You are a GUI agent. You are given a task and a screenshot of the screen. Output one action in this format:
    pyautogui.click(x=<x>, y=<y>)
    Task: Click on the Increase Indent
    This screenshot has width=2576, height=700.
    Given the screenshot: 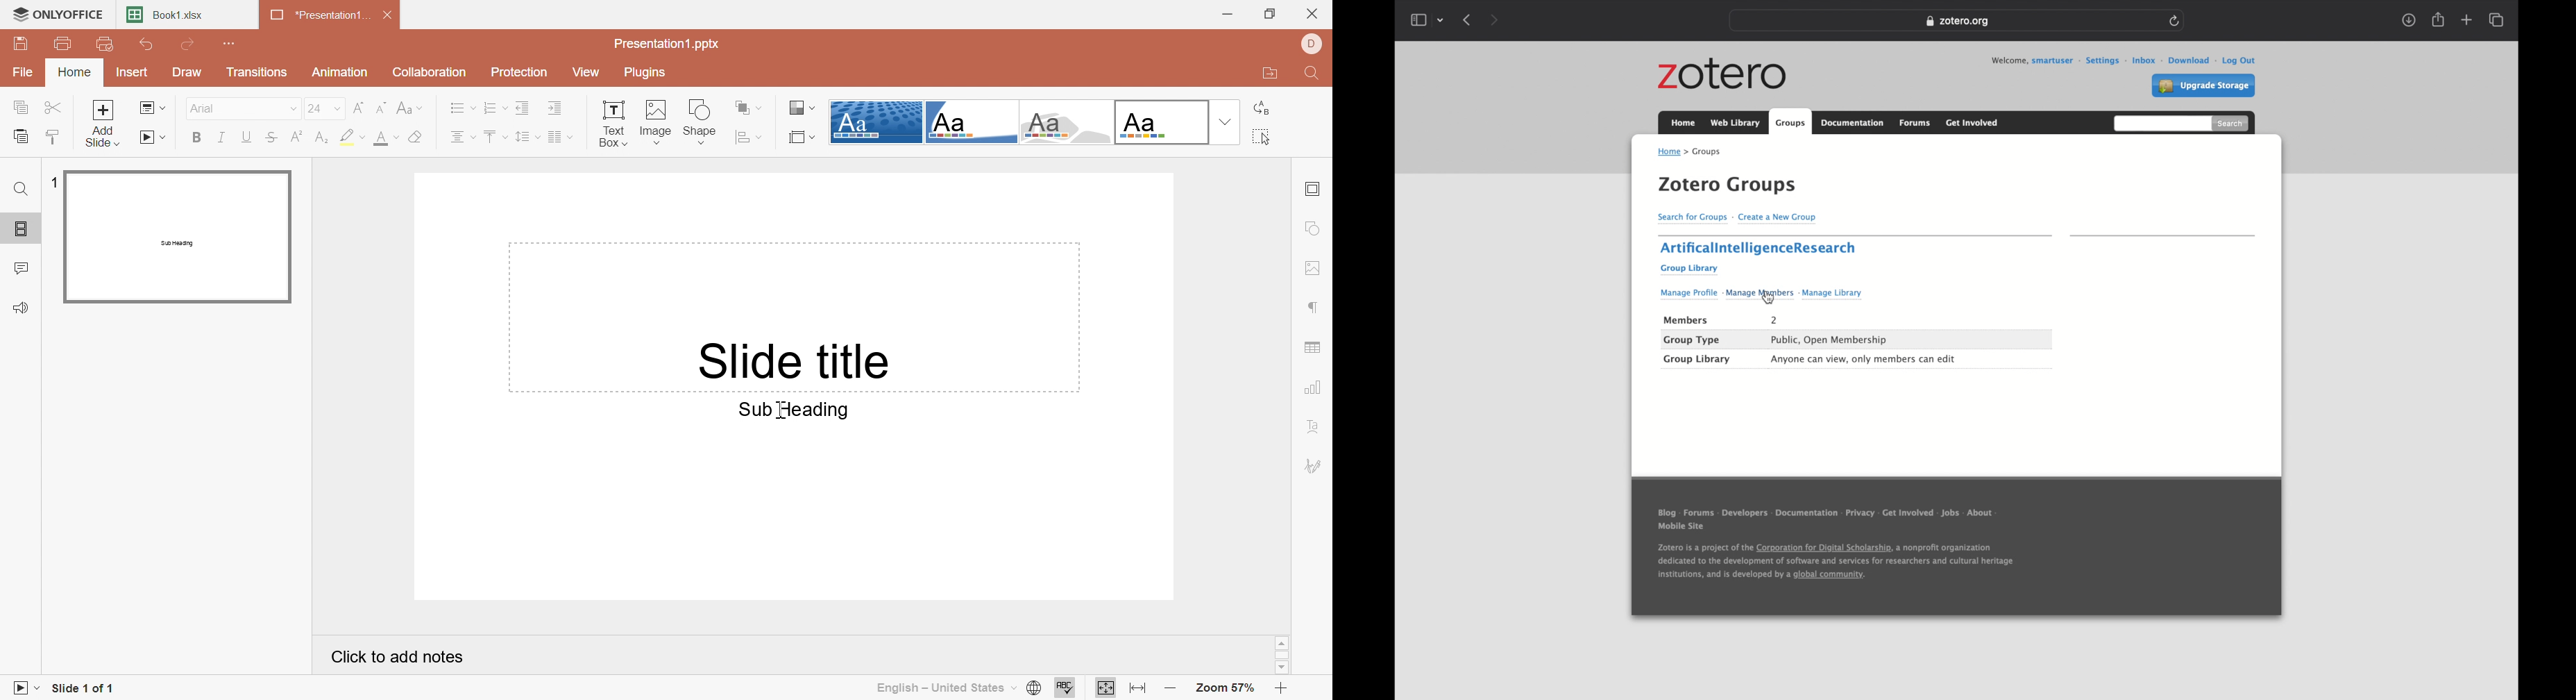 What is the action you would take?
    pyautogui.click(x=554, y=107)
    